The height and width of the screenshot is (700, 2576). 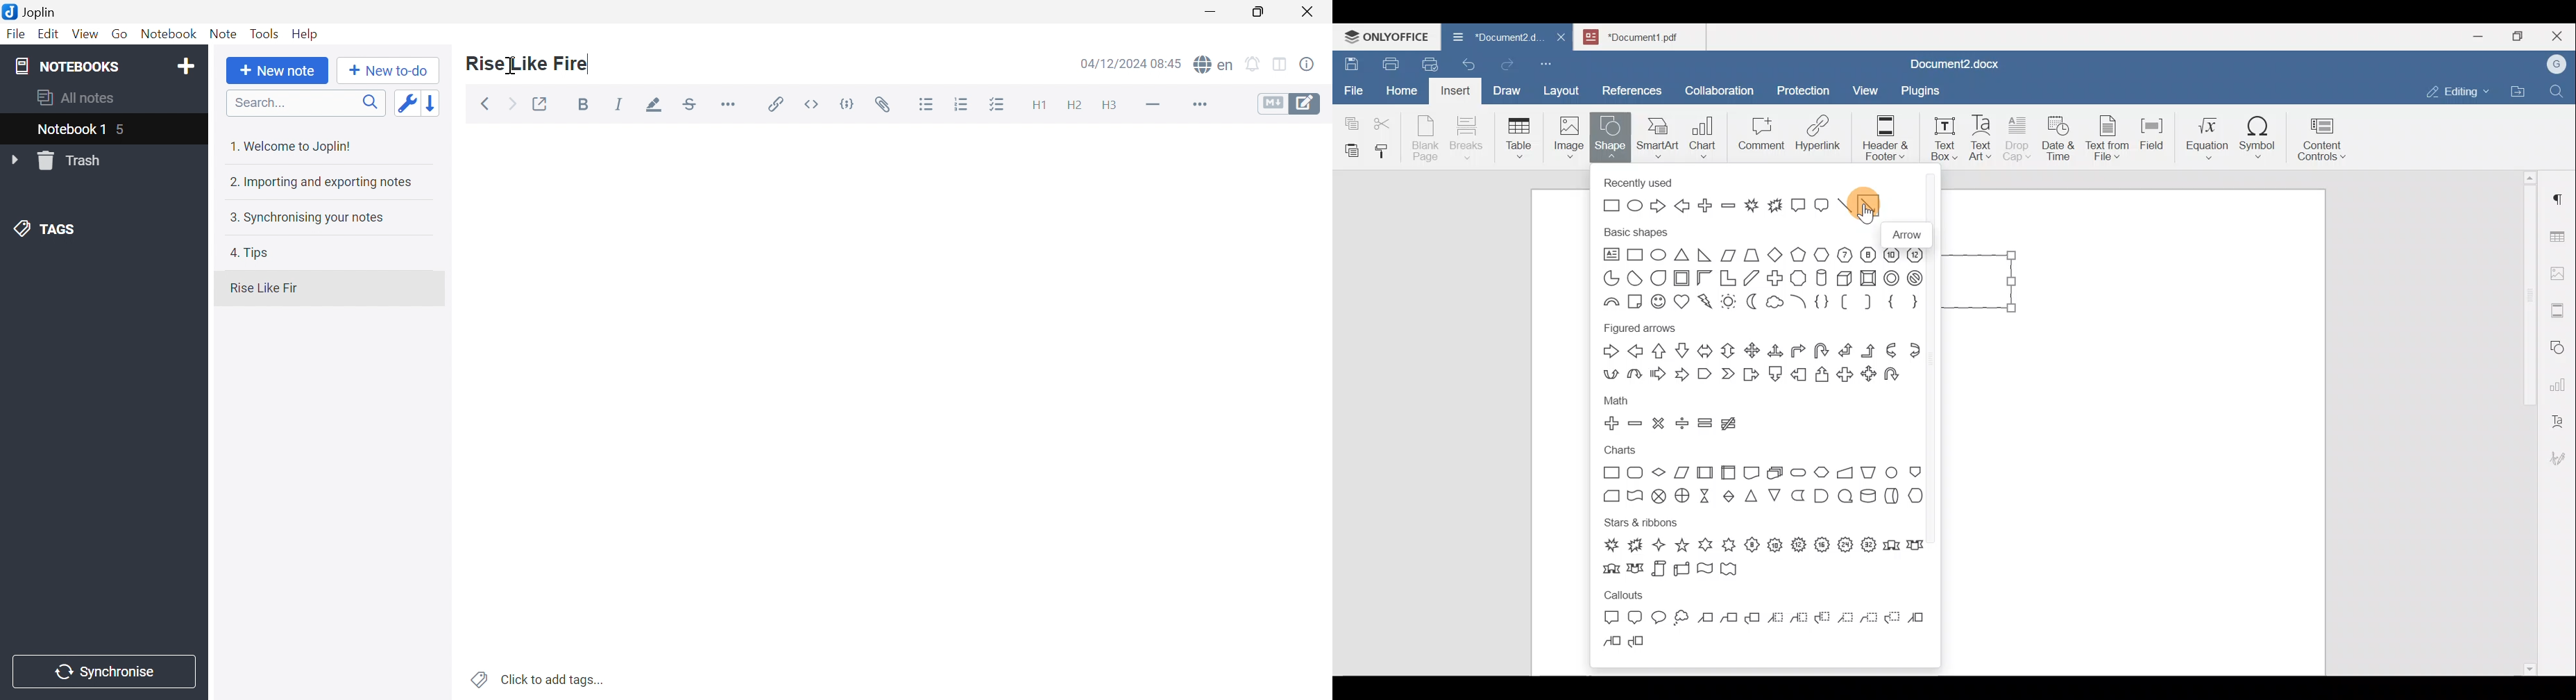 I want to click on Callouts, so click(x=1762, y=620).